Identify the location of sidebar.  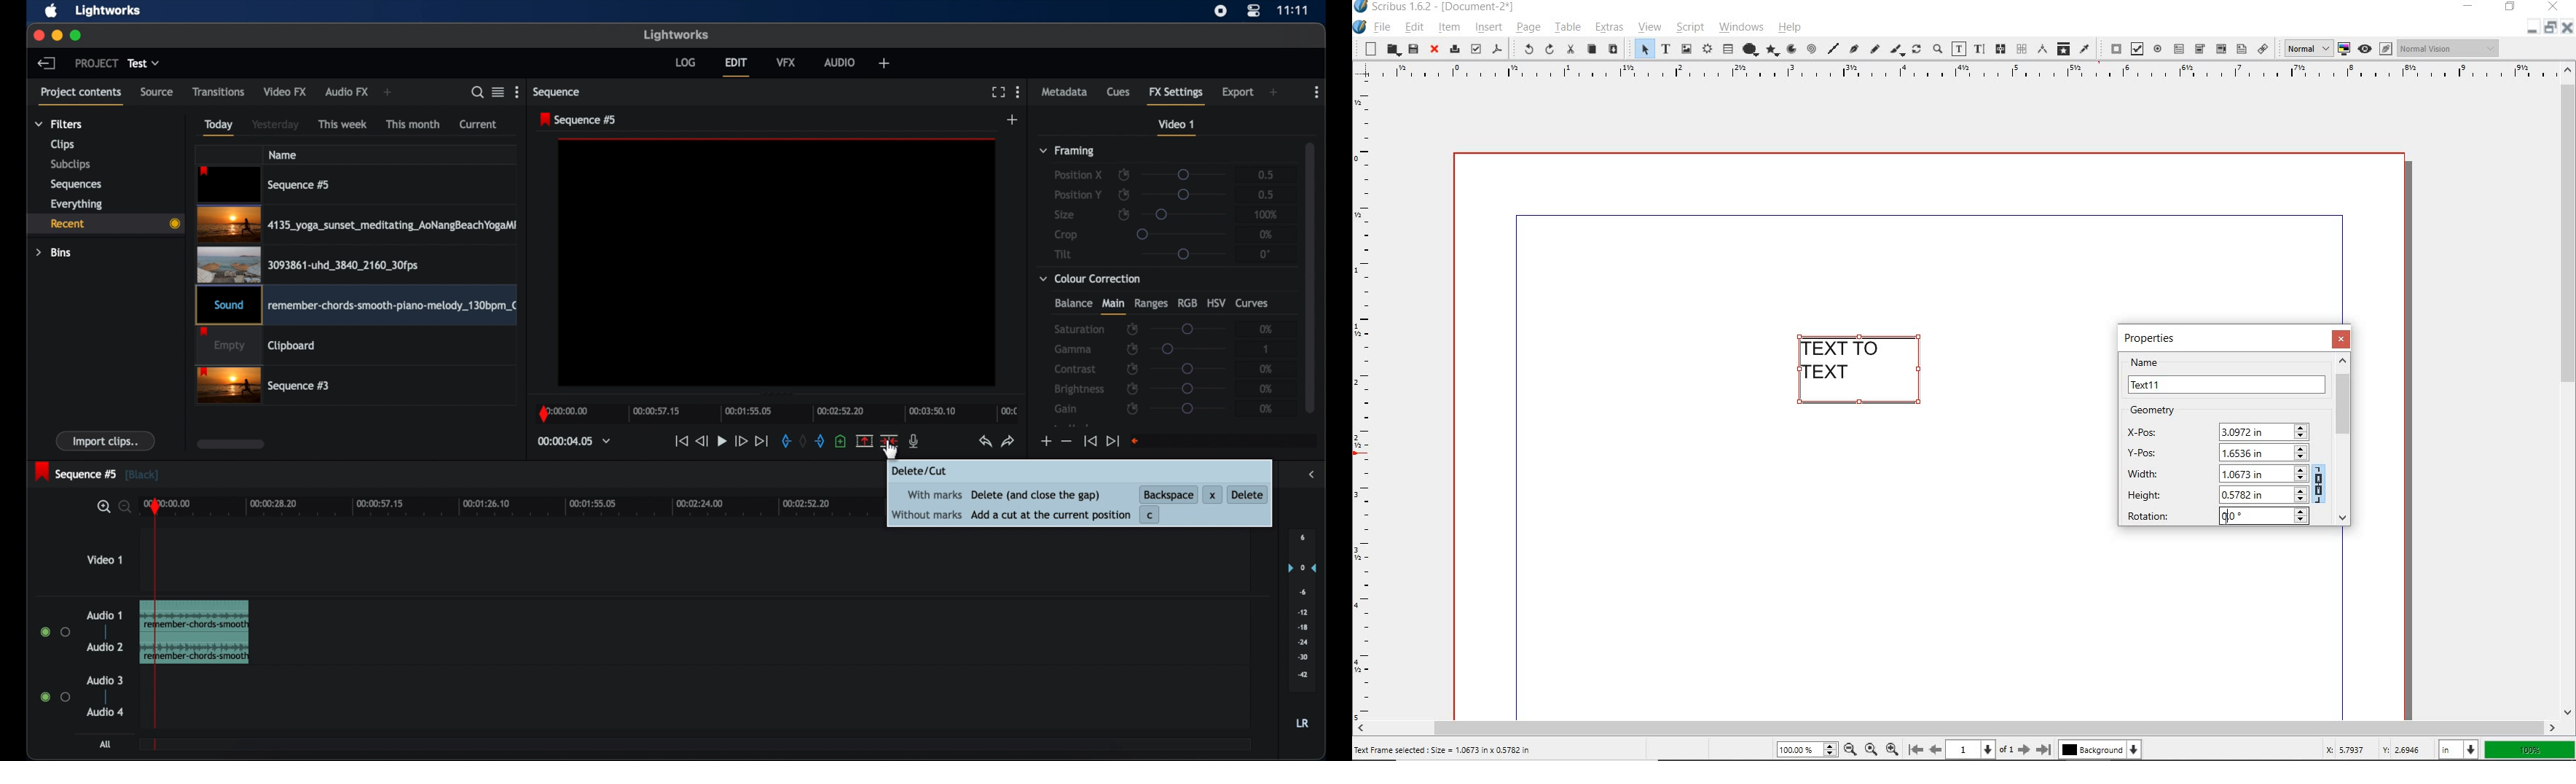
(1311, 475).